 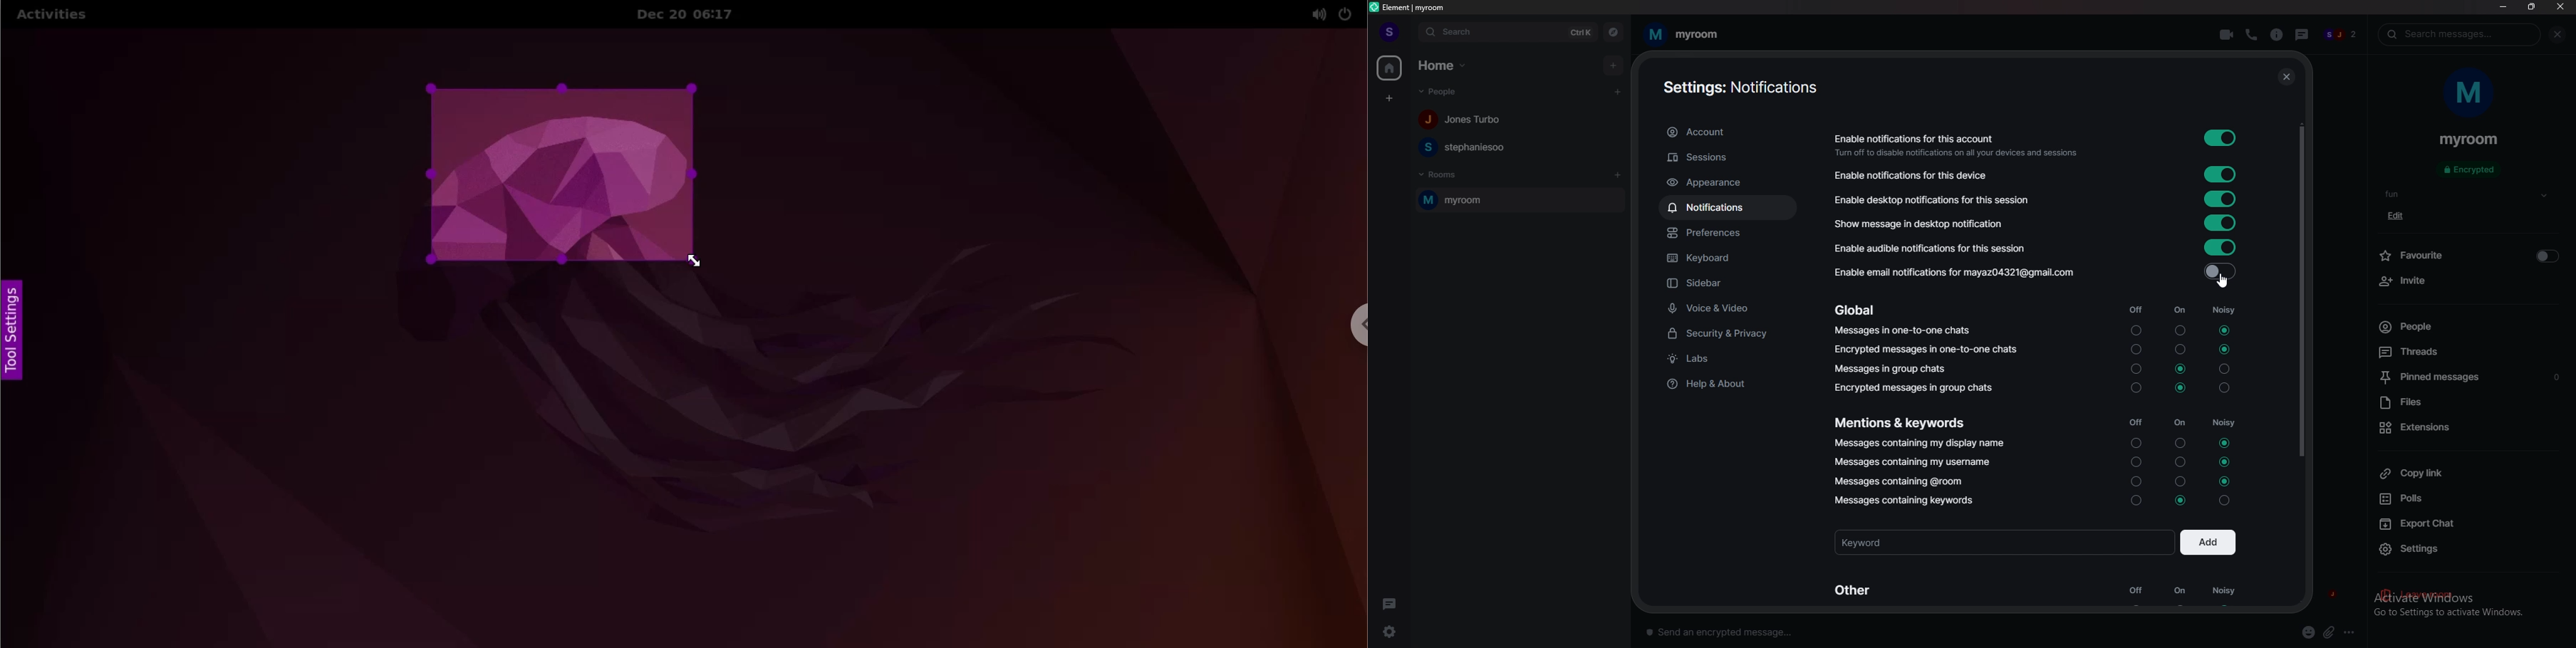 I want to click on edit, so click(x=2400, y=216).